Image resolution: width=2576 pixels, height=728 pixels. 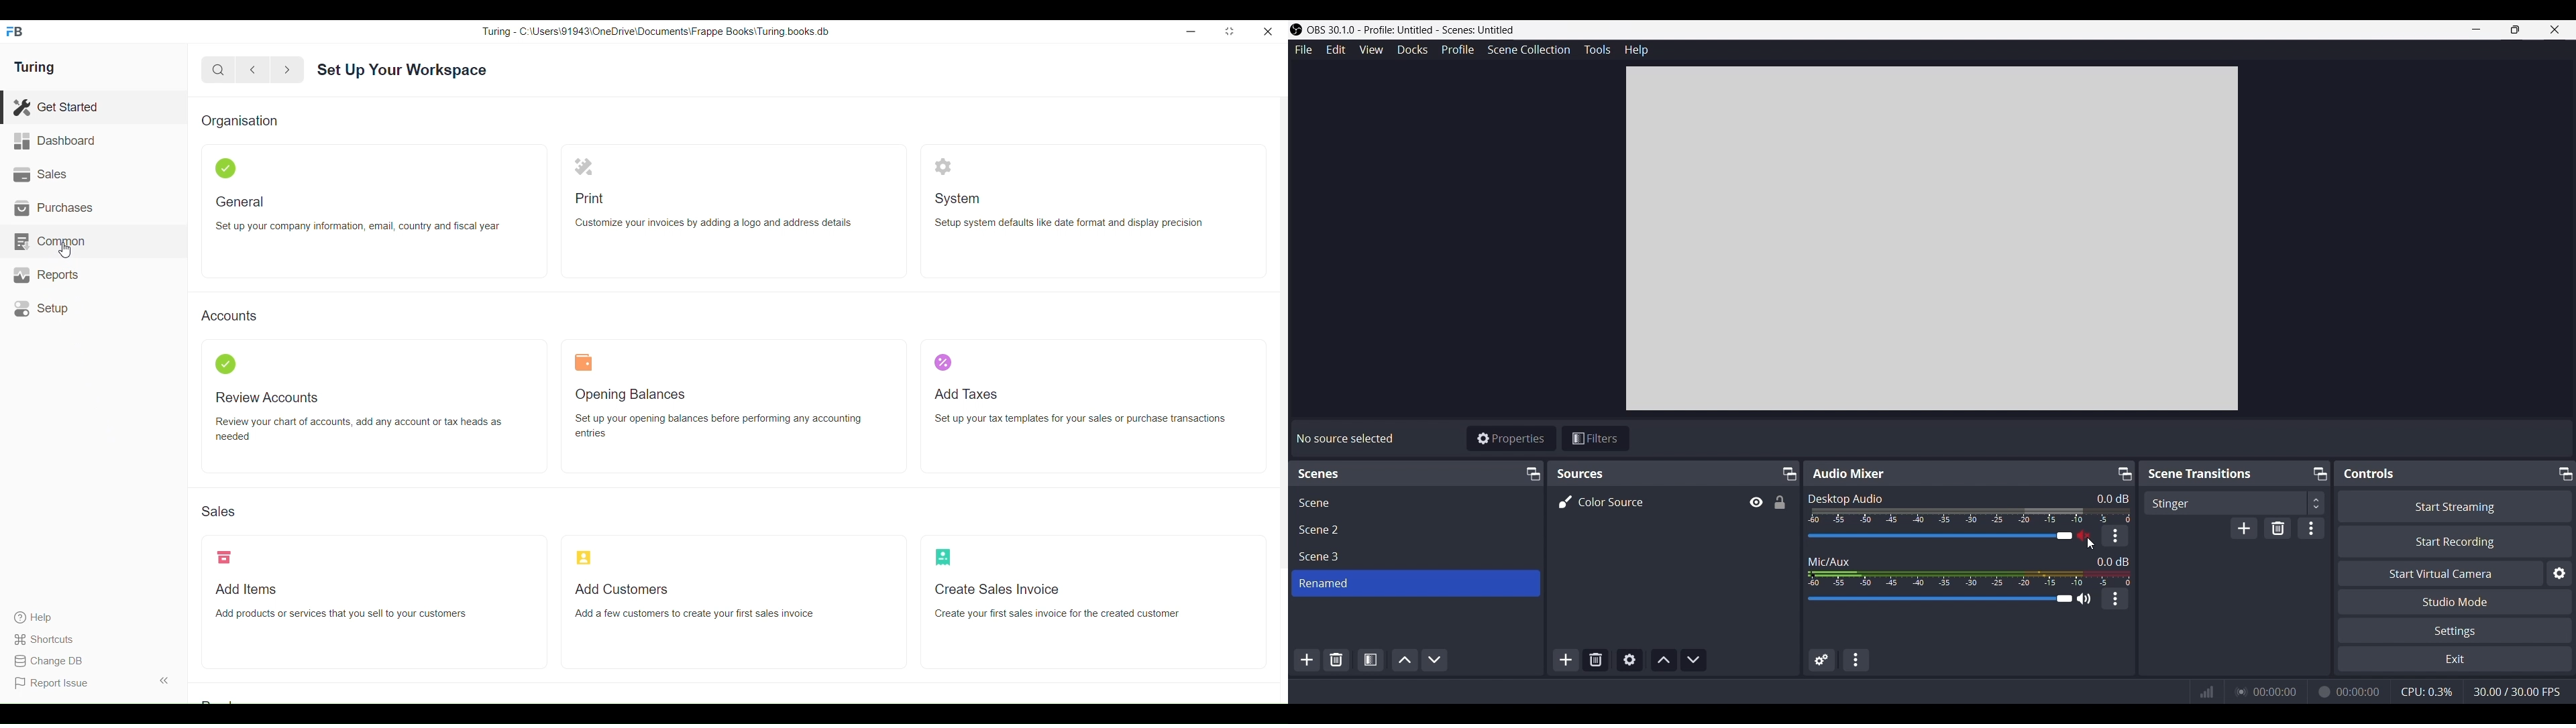 What do you see at coordinates (2455, 542) in the screenshot?
I see `Start recording` at bounding box center [2455, 542].